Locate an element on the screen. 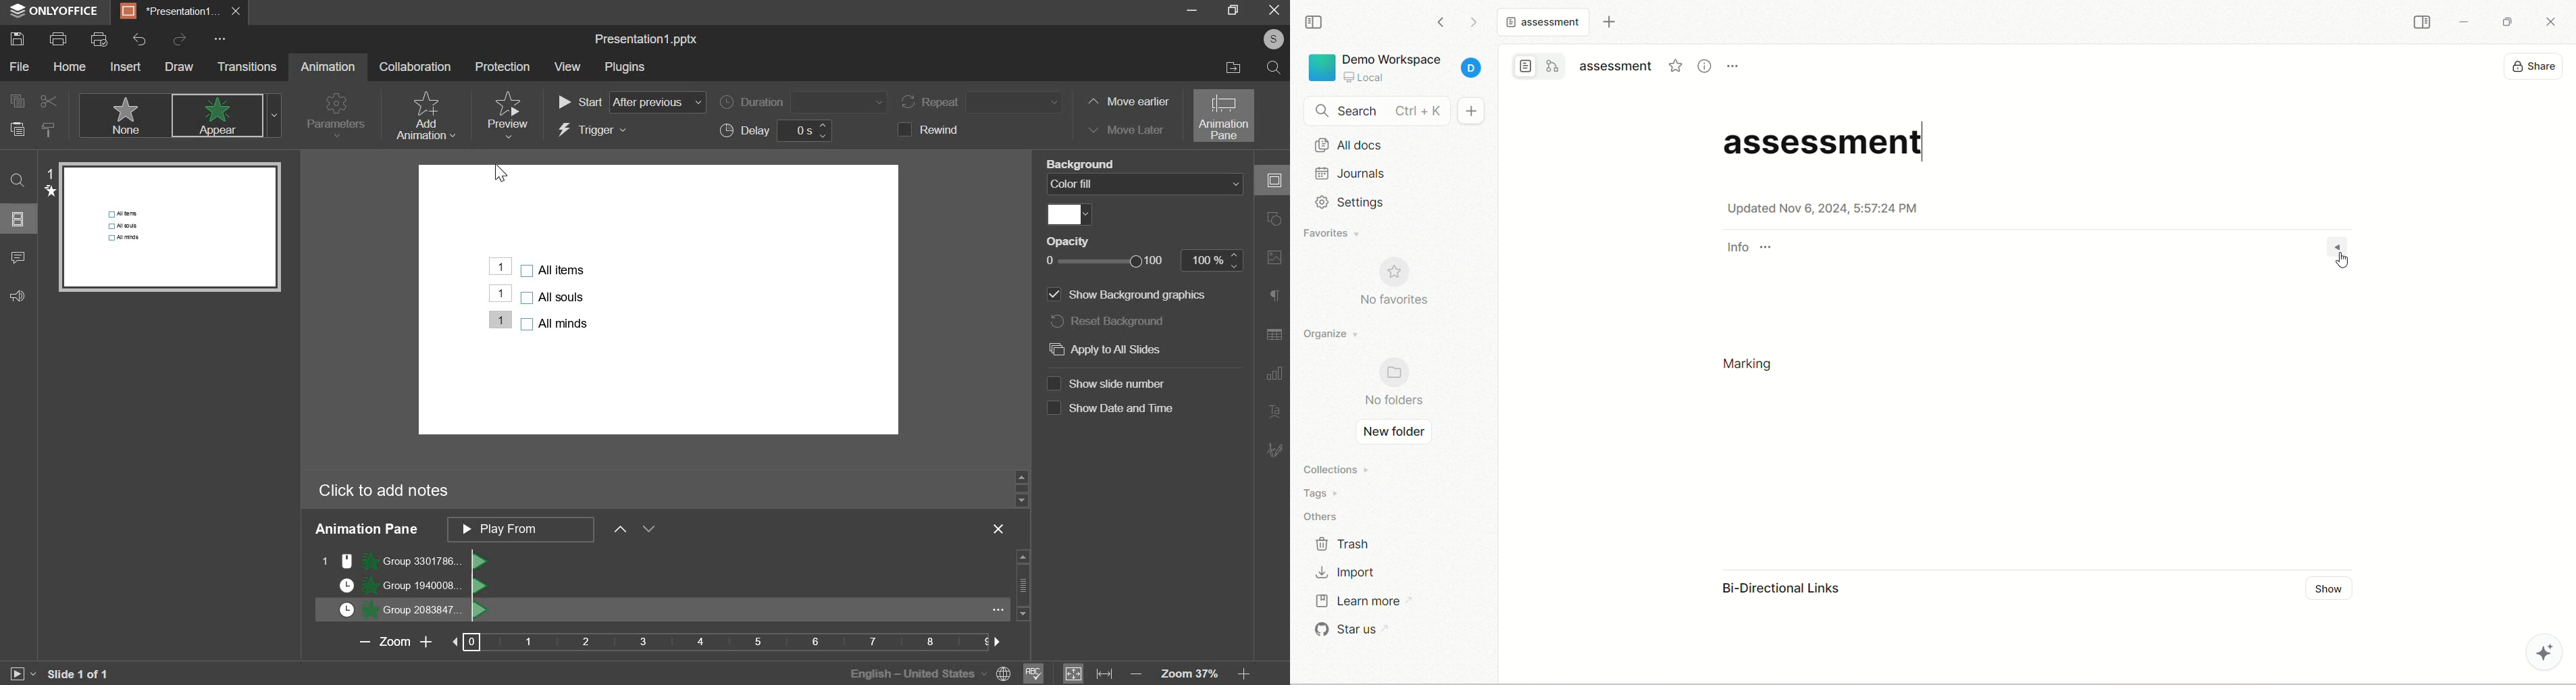  preview is located at coordinates (507, 114).